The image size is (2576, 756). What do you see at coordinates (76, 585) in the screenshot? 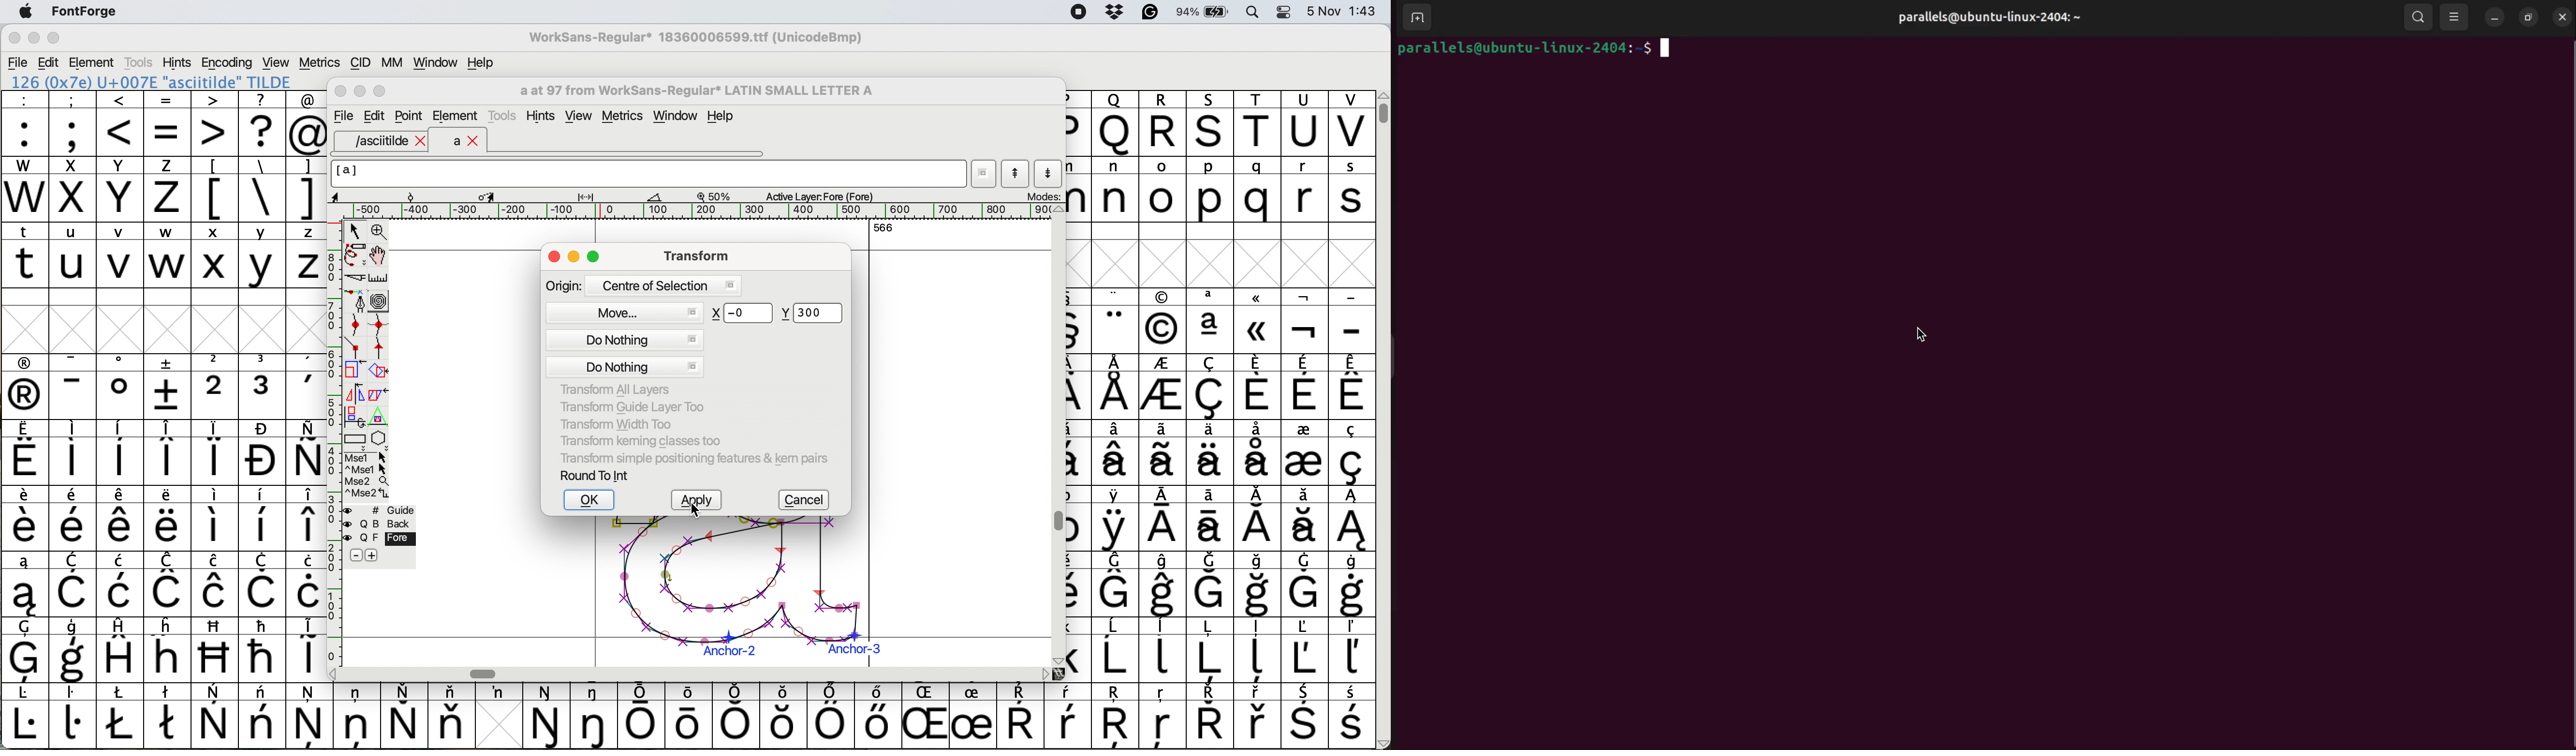
I see `symbol` at bounding box center [76, 585].